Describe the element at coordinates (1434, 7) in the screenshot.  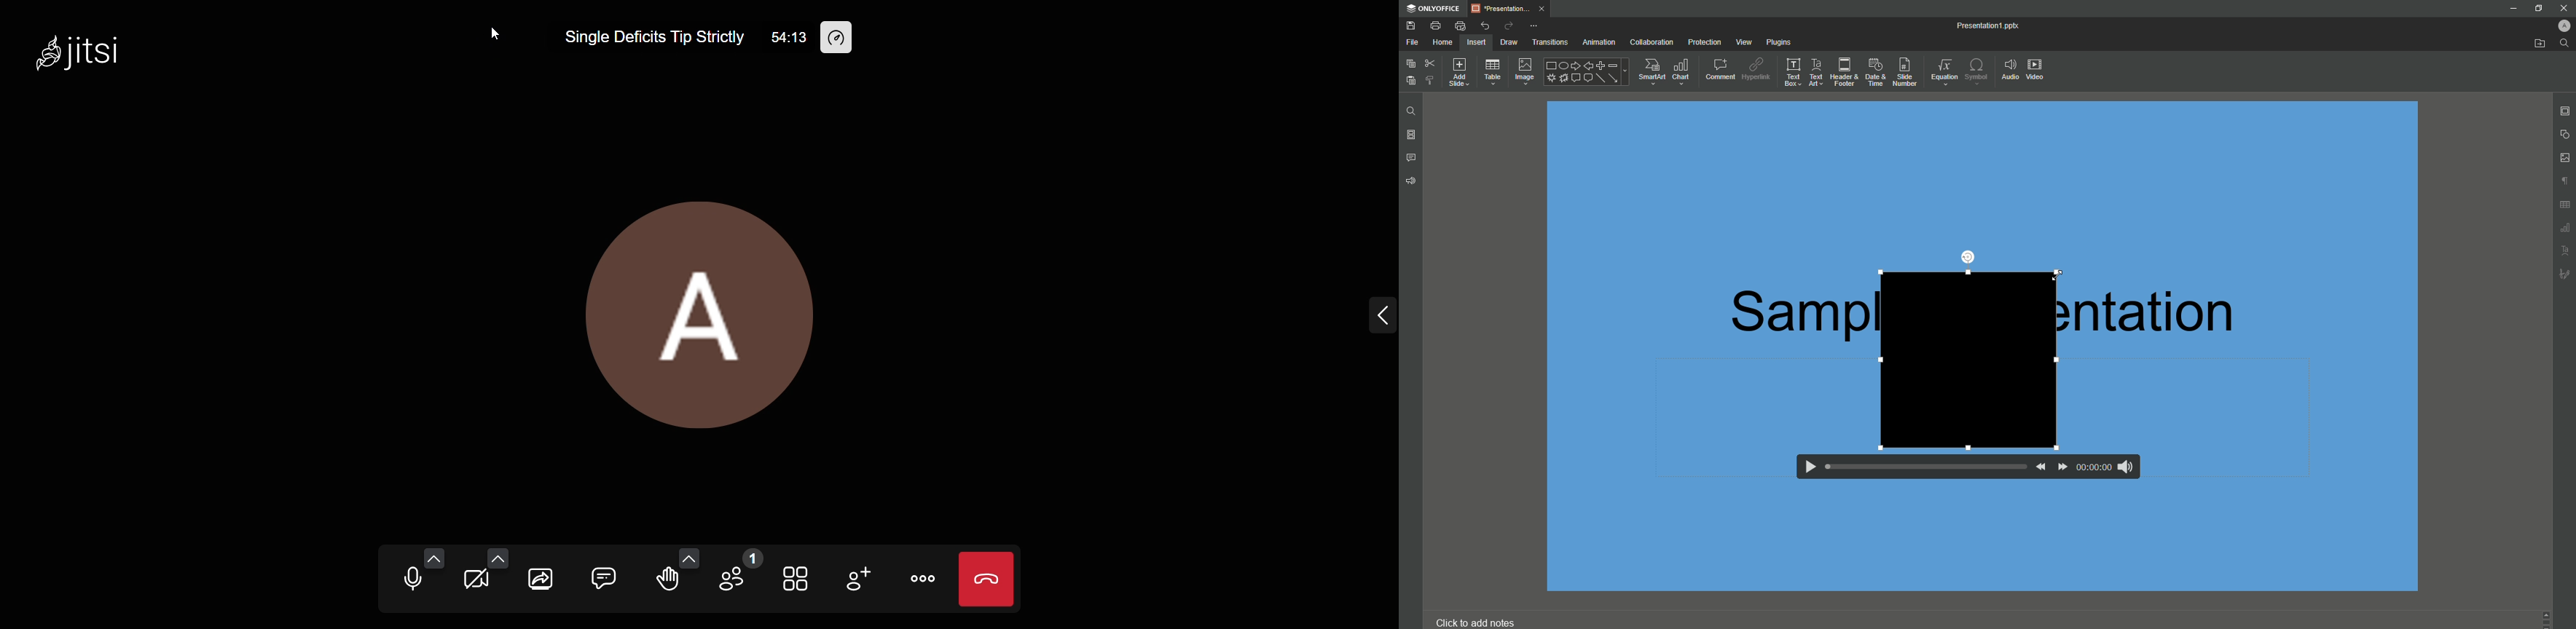
I see `ONLYOFFICE` at that location.